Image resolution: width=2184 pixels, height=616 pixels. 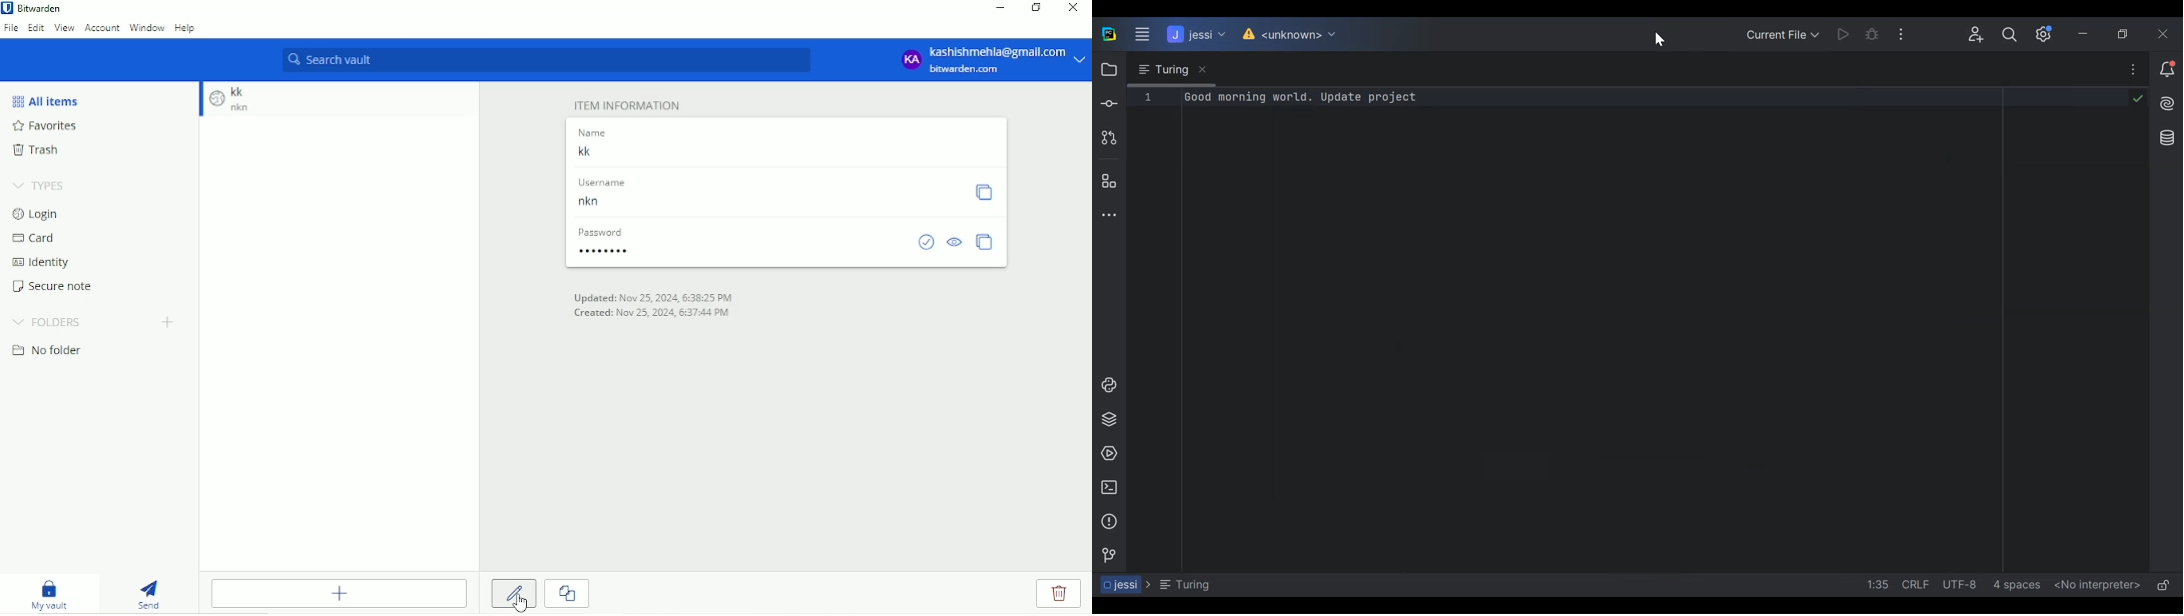 I want to click on Problem , so click(x=1108, y=521).